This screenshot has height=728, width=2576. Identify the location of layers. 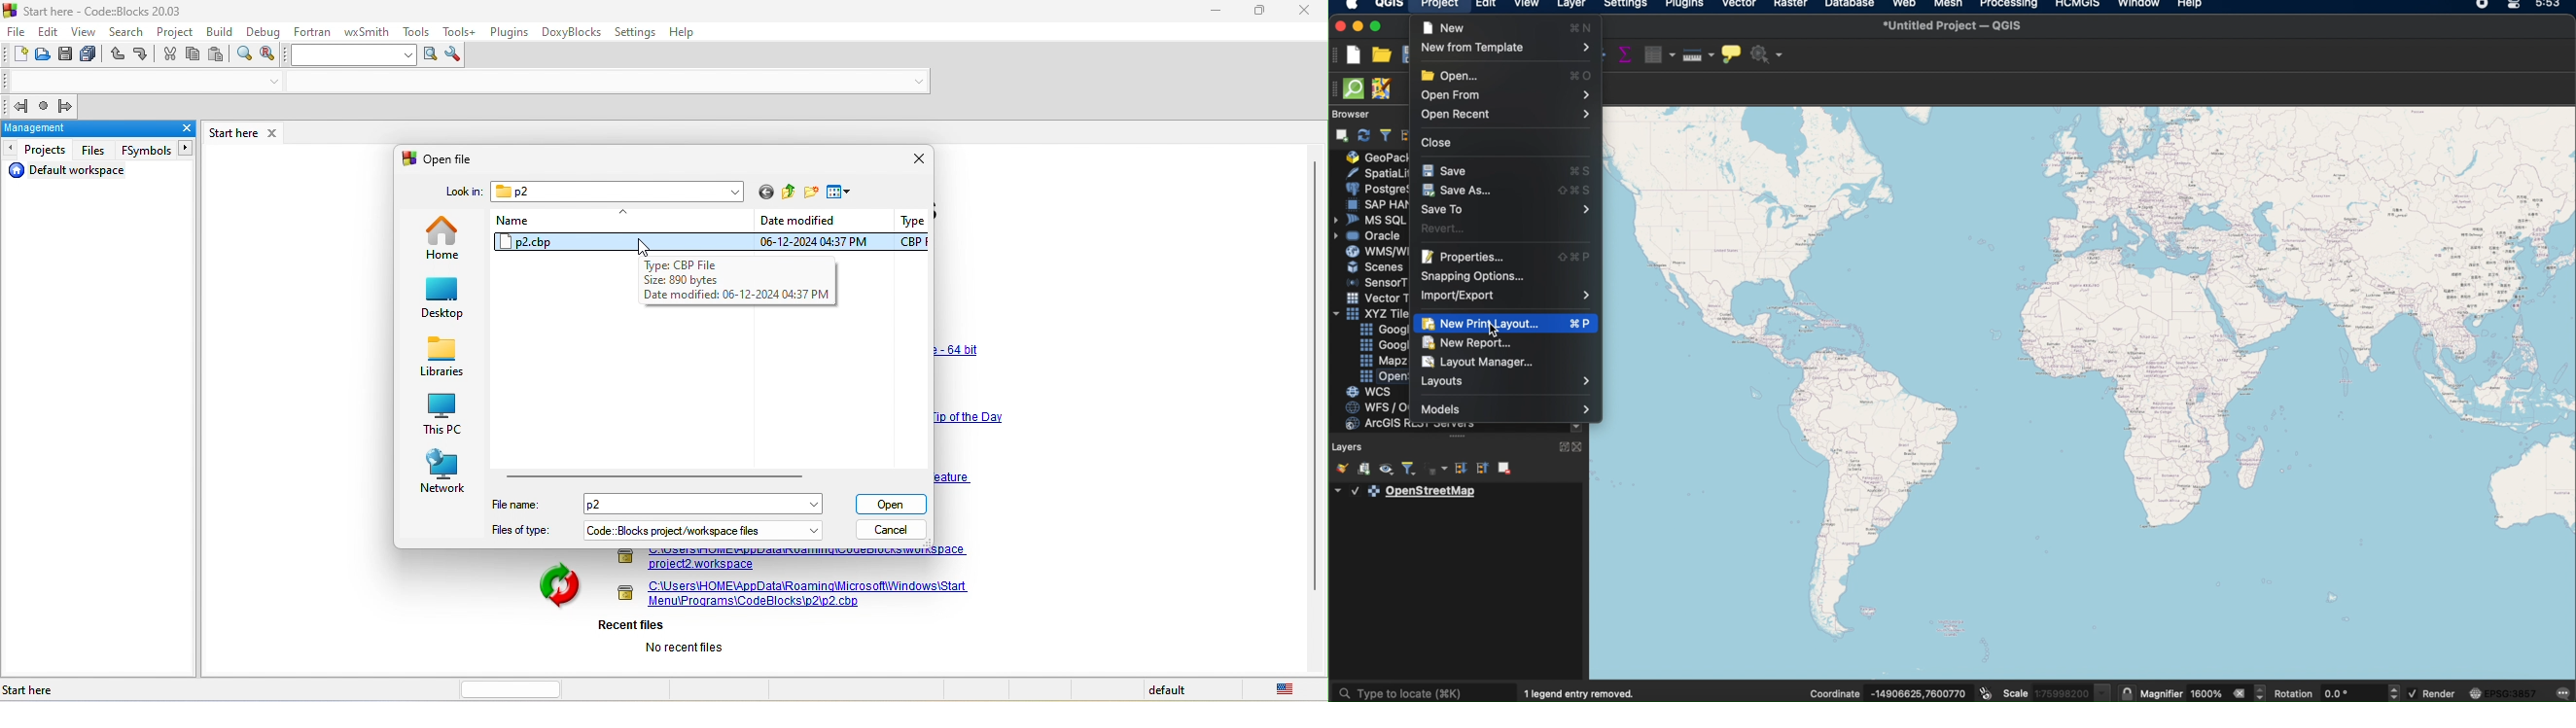
(1347, 446).